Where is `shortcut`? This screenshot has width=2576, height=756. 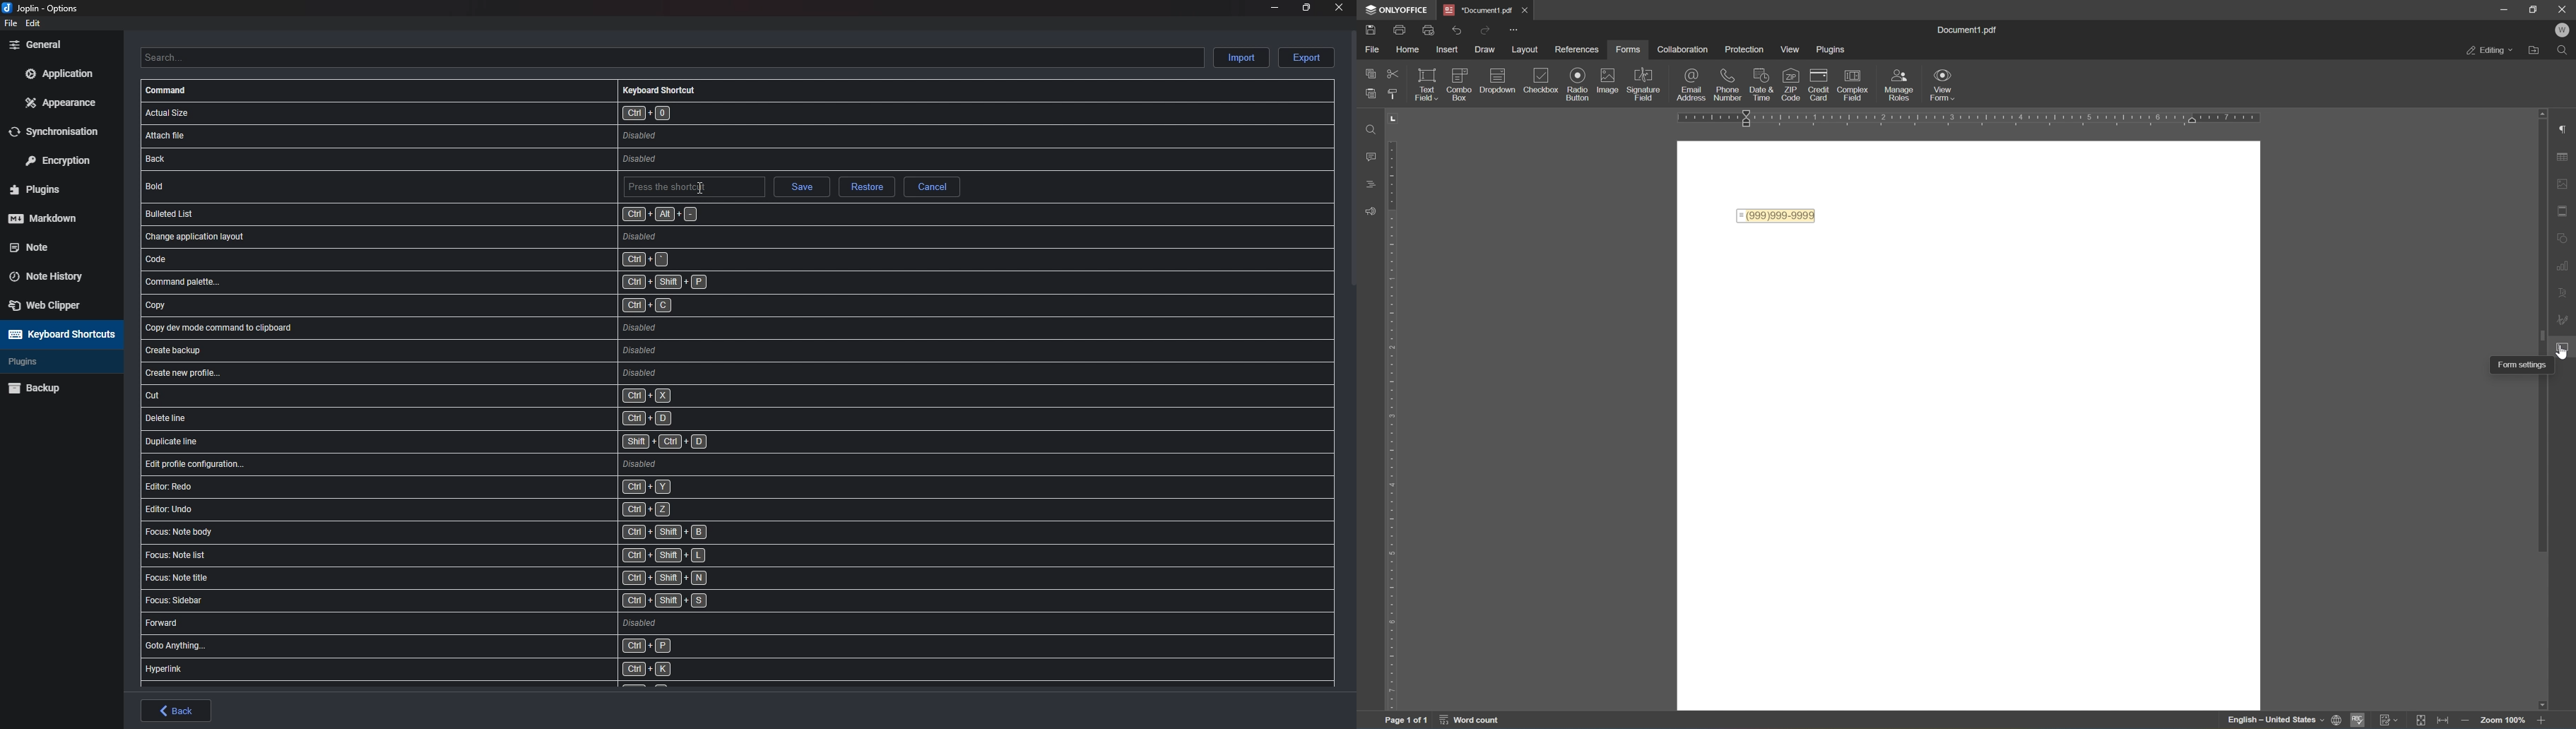 shortcut is located at coordinates (467, 509).